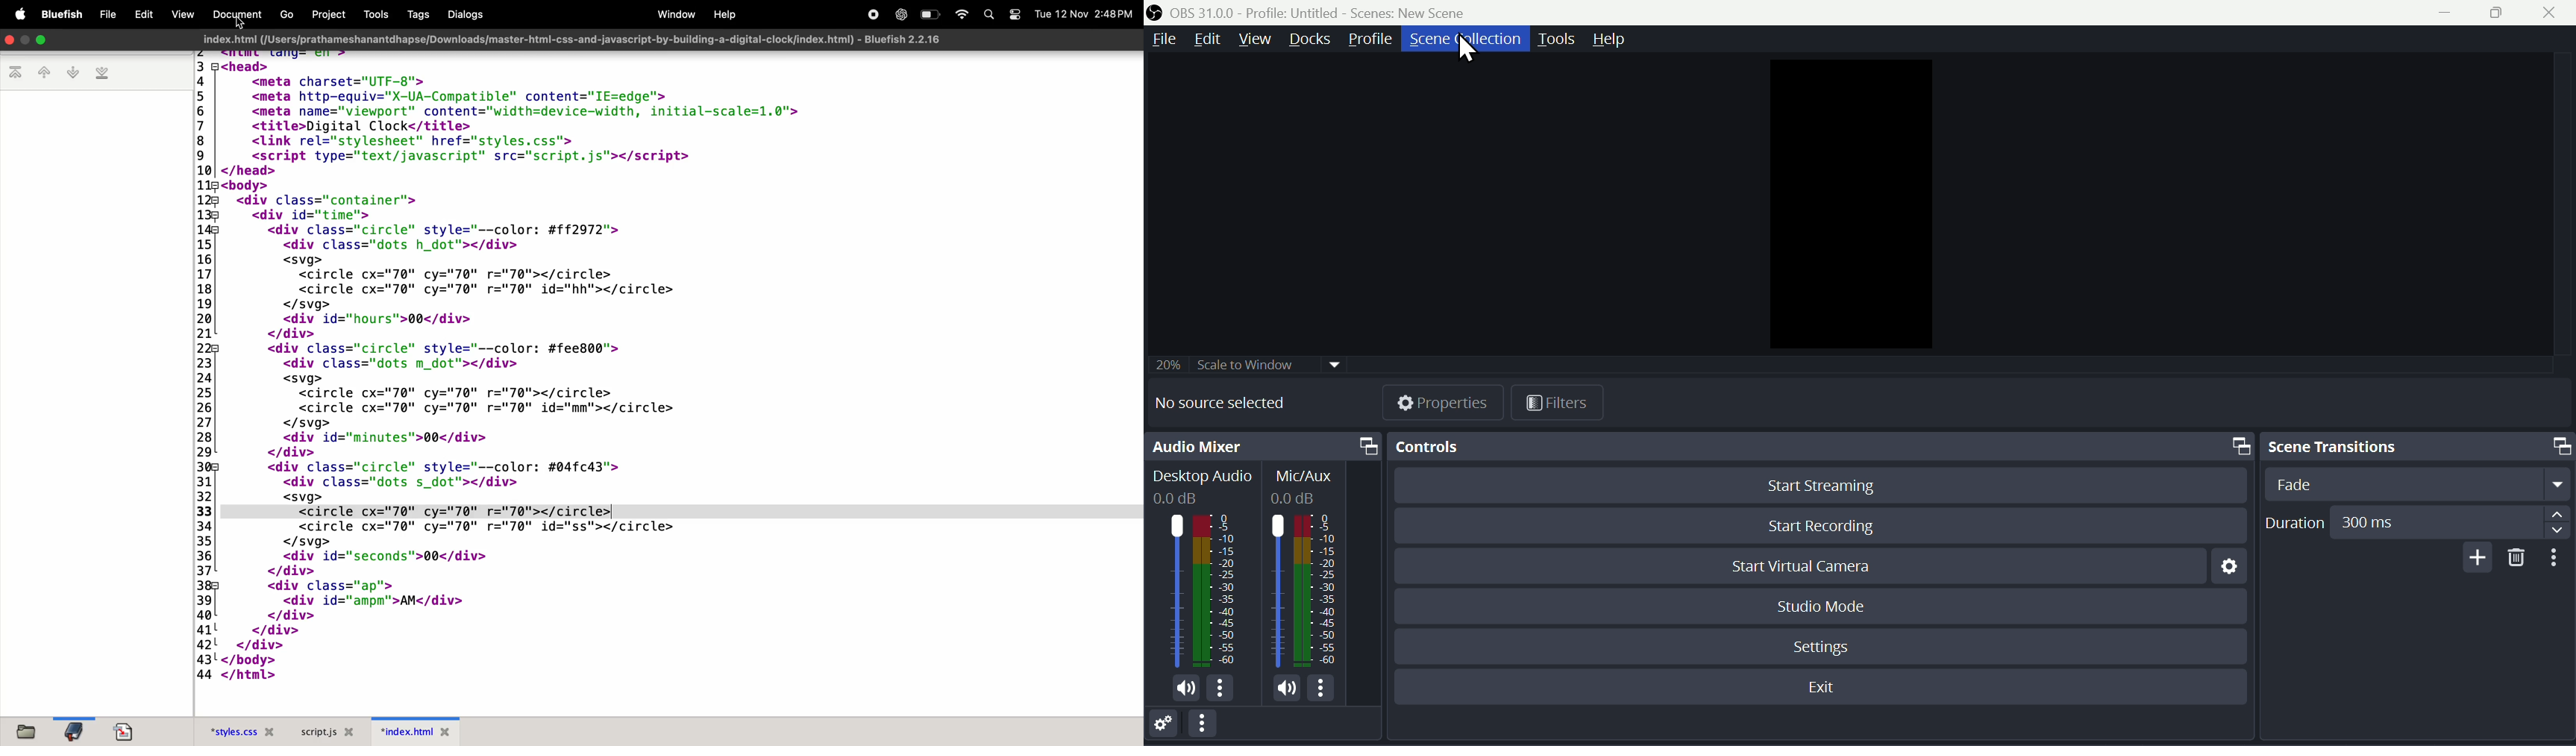 Image resolution: width=2576 pixels, height=756 pixels. I want to click on bluefish, so click(58, 14).